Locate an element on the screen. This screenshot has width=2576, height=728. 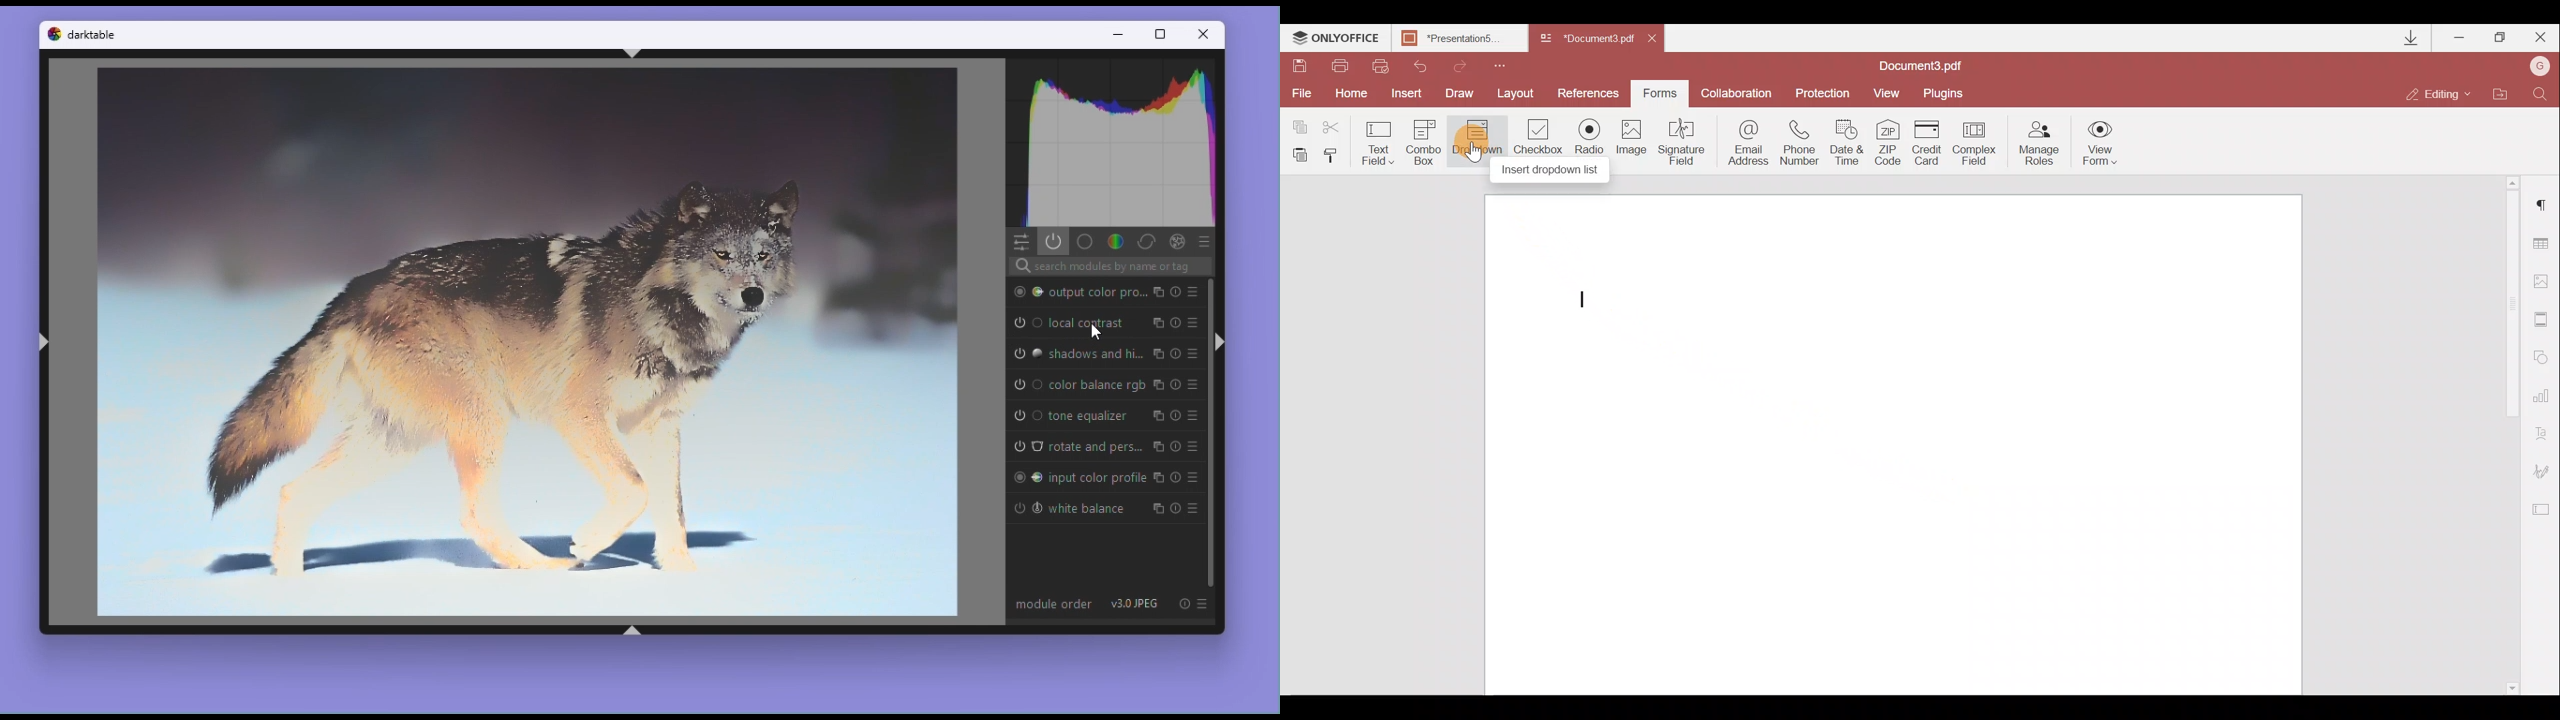
presets is located at coordinates (1191, 417).